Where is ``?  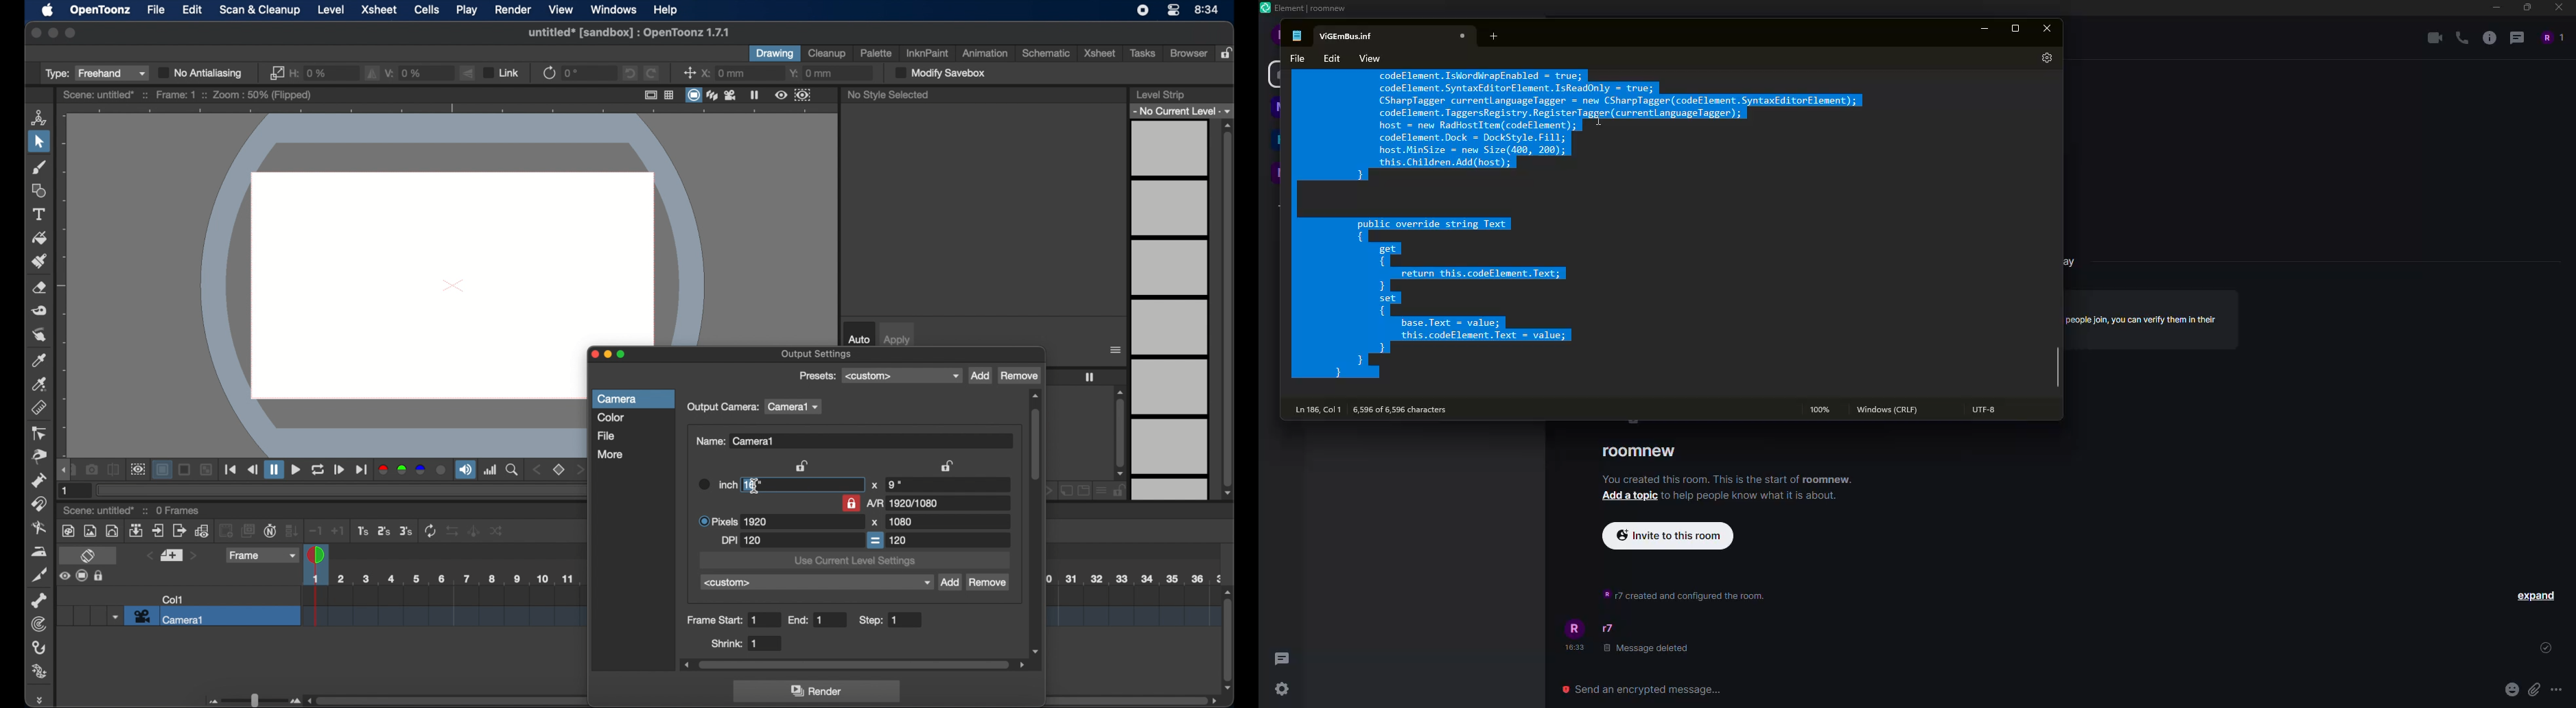
 is located at coordinates (137, 531).